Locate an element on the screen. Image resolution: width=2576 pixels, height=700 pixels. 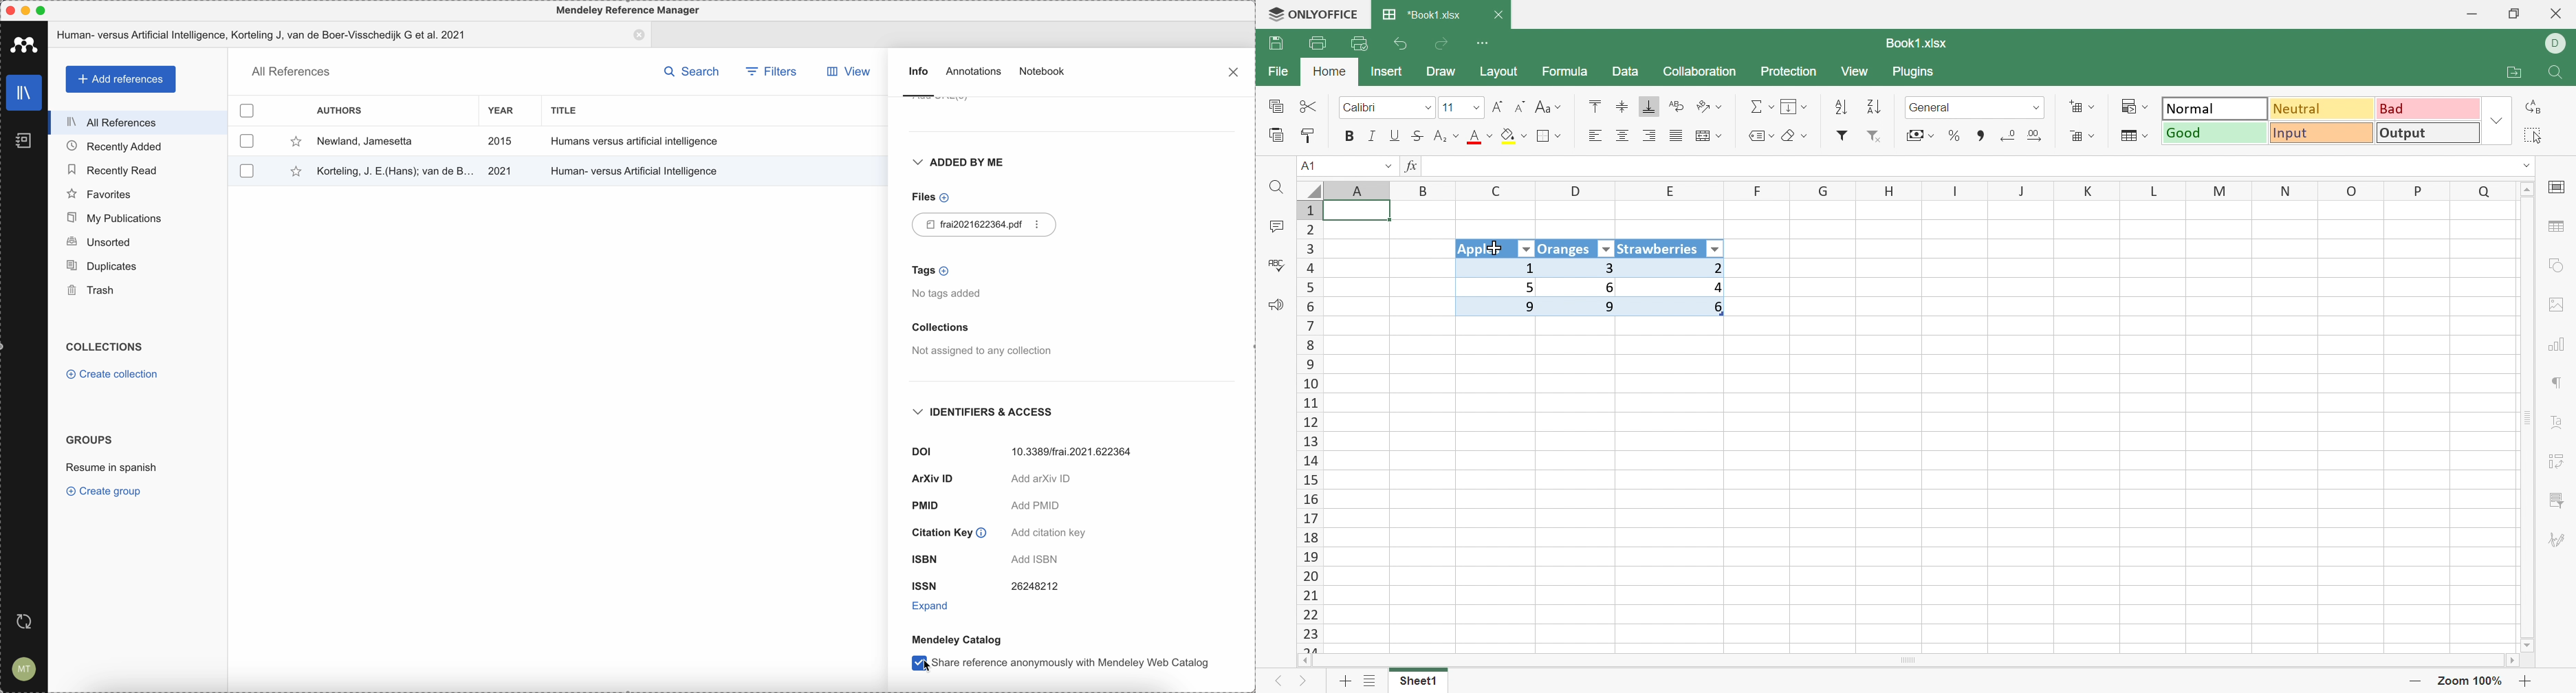
Close is located at coordinates (2557, 14).